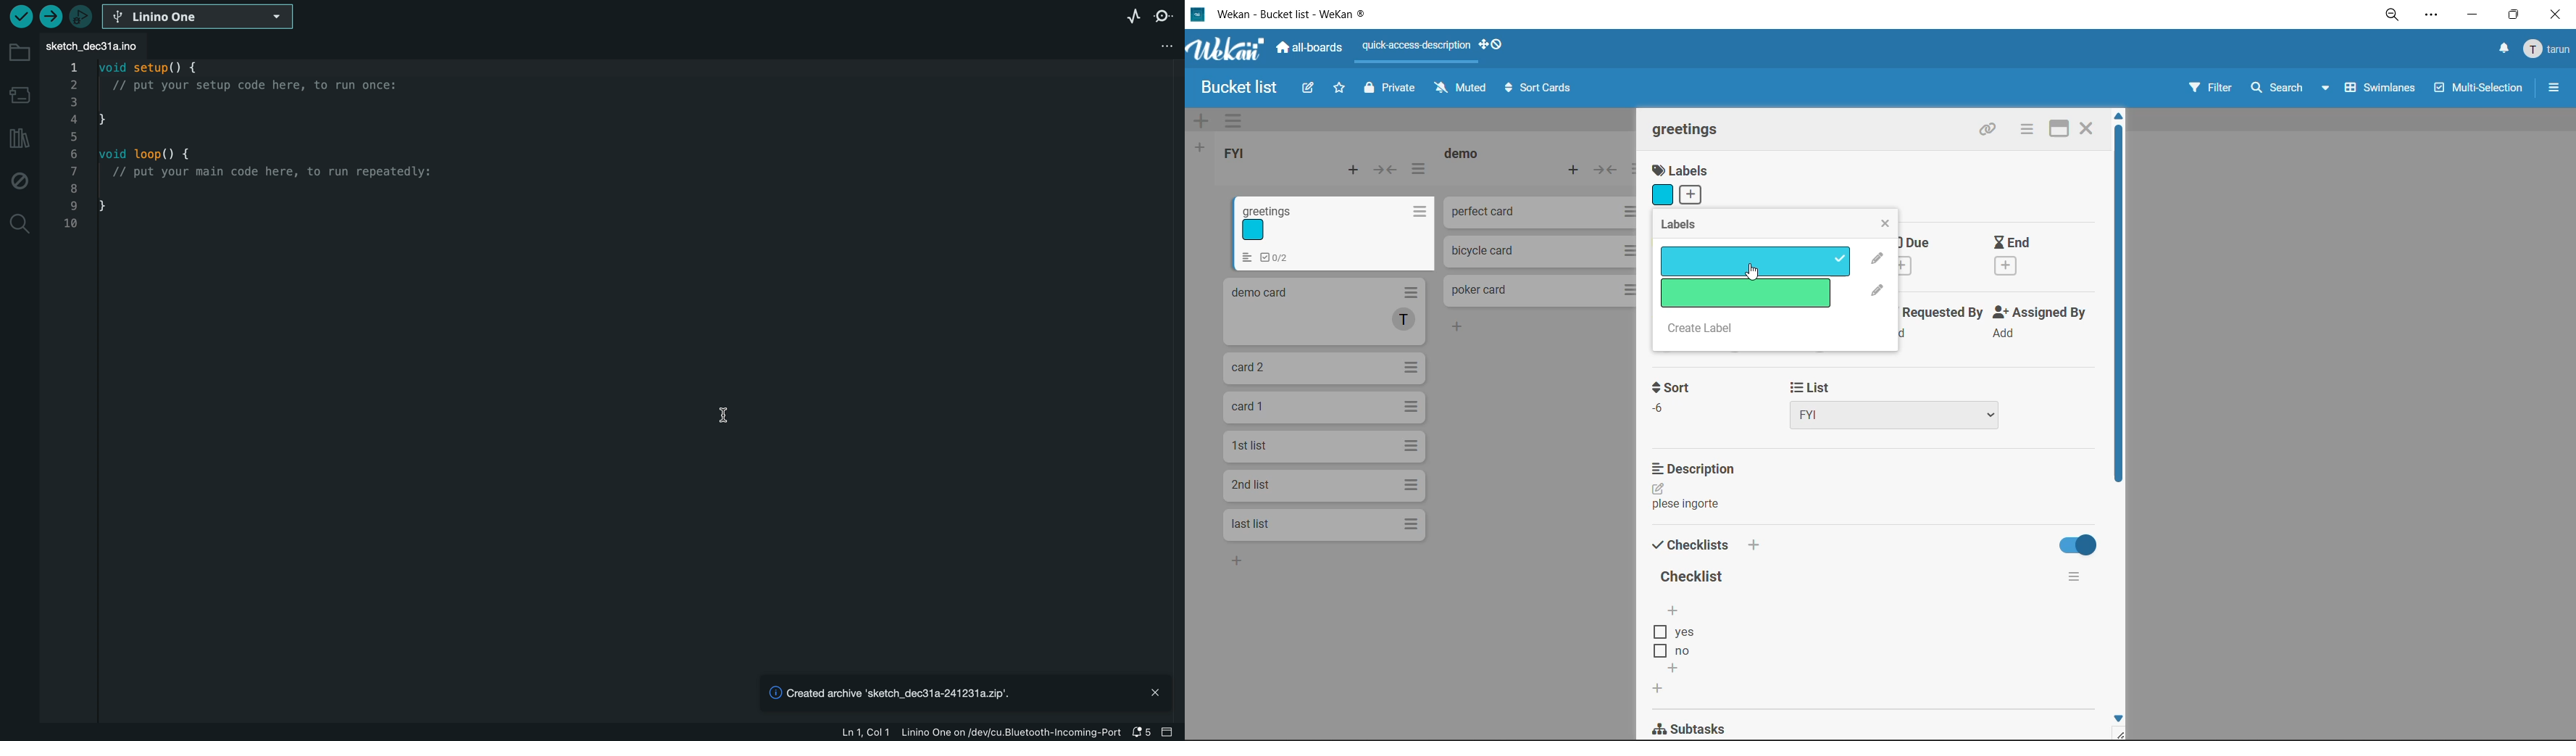 This screenshot has width=2576, height=756. What do you see at coordinates (2435, 17) in the screenshot?
I see `settings` at bounding box center [2435, 17].